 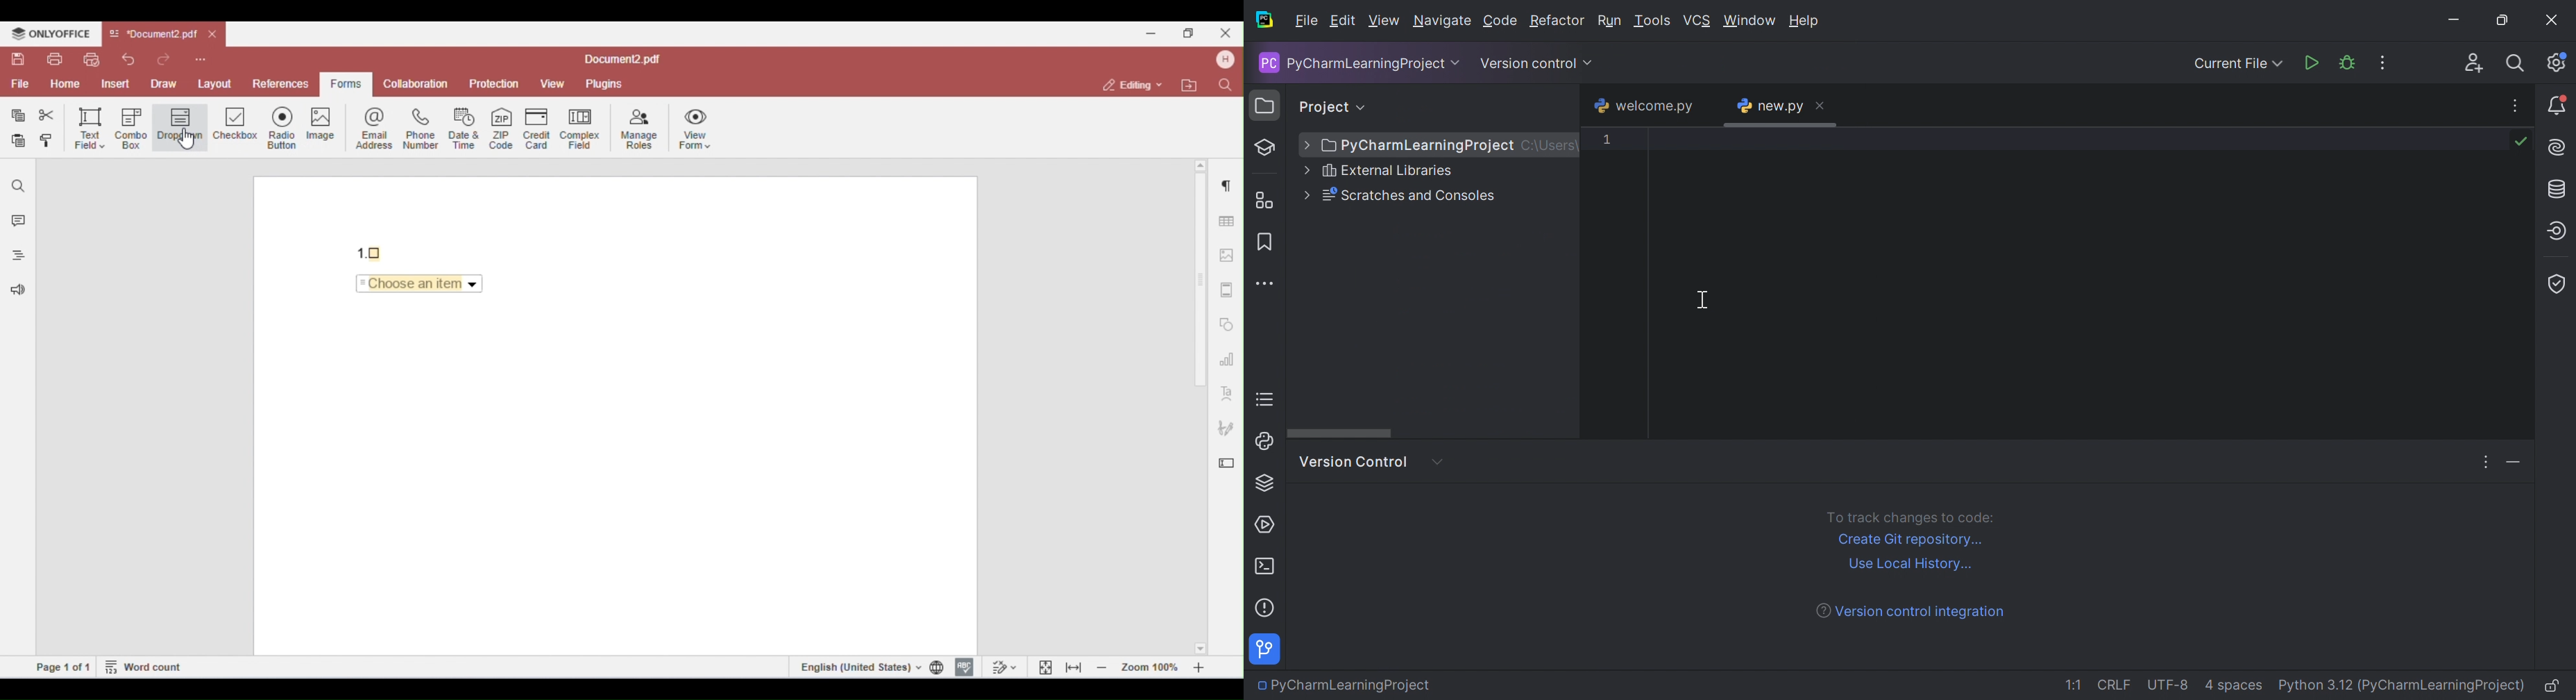 What do you see at coordinates (1539, 65) in the screenshot?
I see `Version control` at bounding box center [1539, 65].